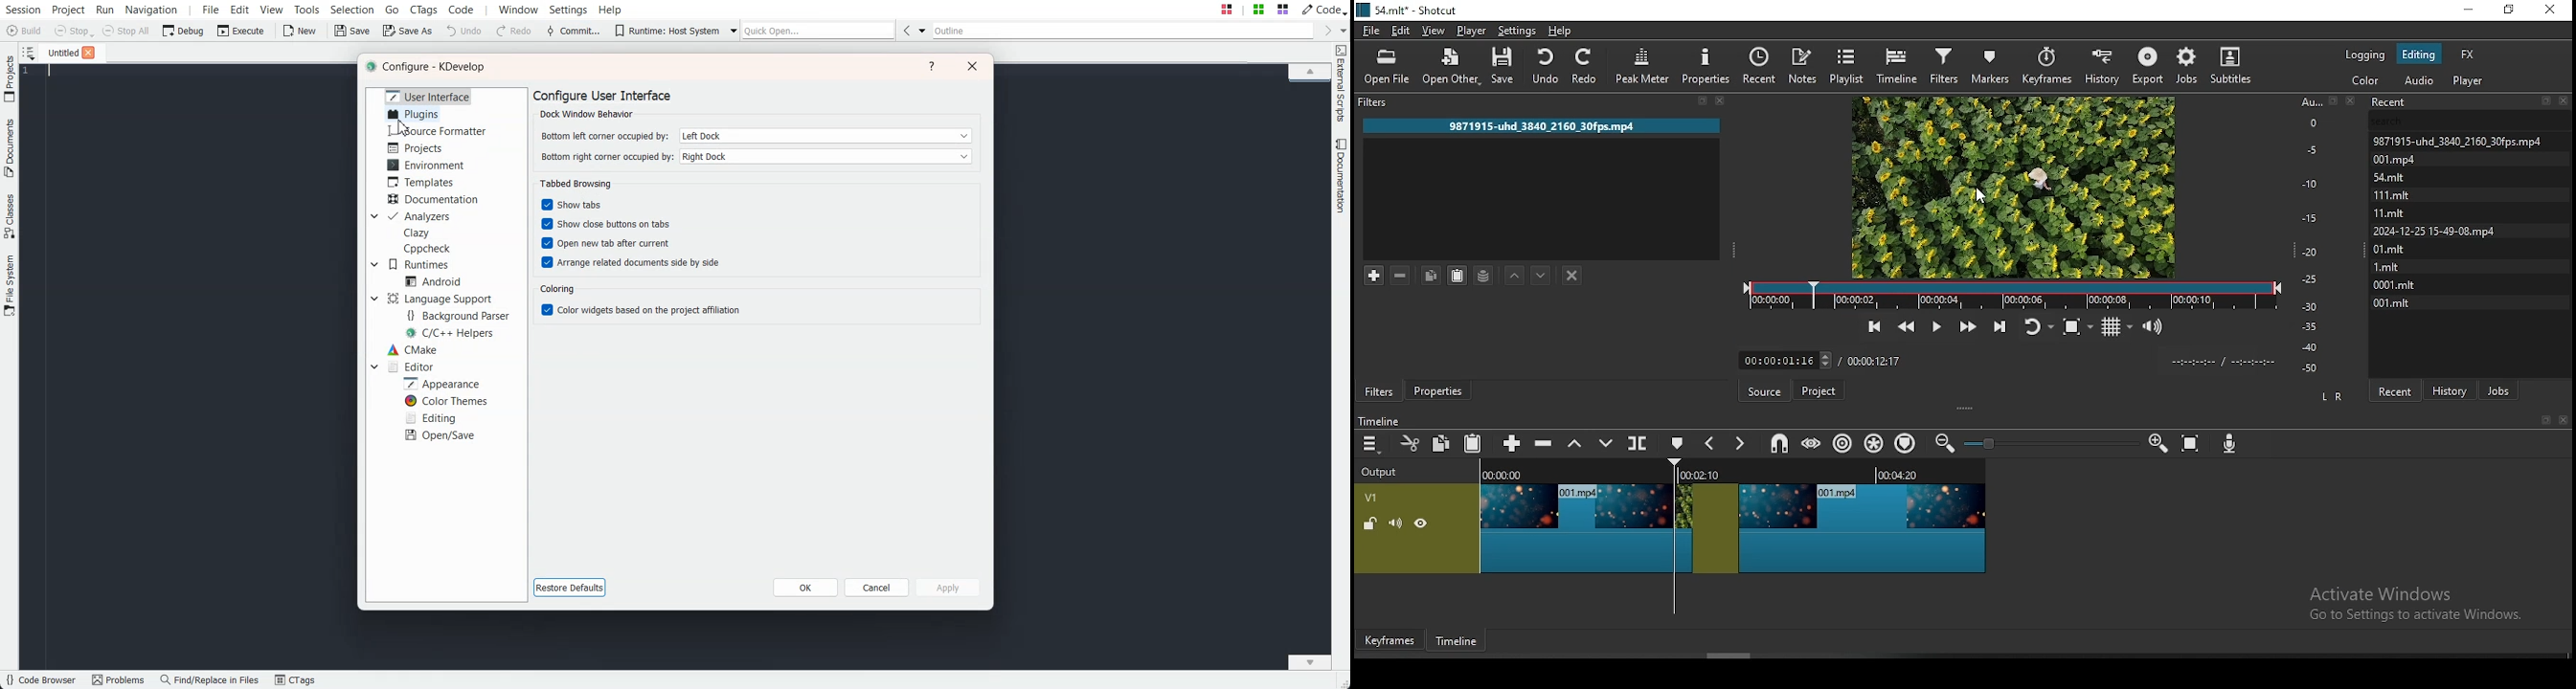 This screenshot has width=2576, height=700. Describe the element at coordinates (1637, 444) in the screenshot. I see `split at playhead` at that location.